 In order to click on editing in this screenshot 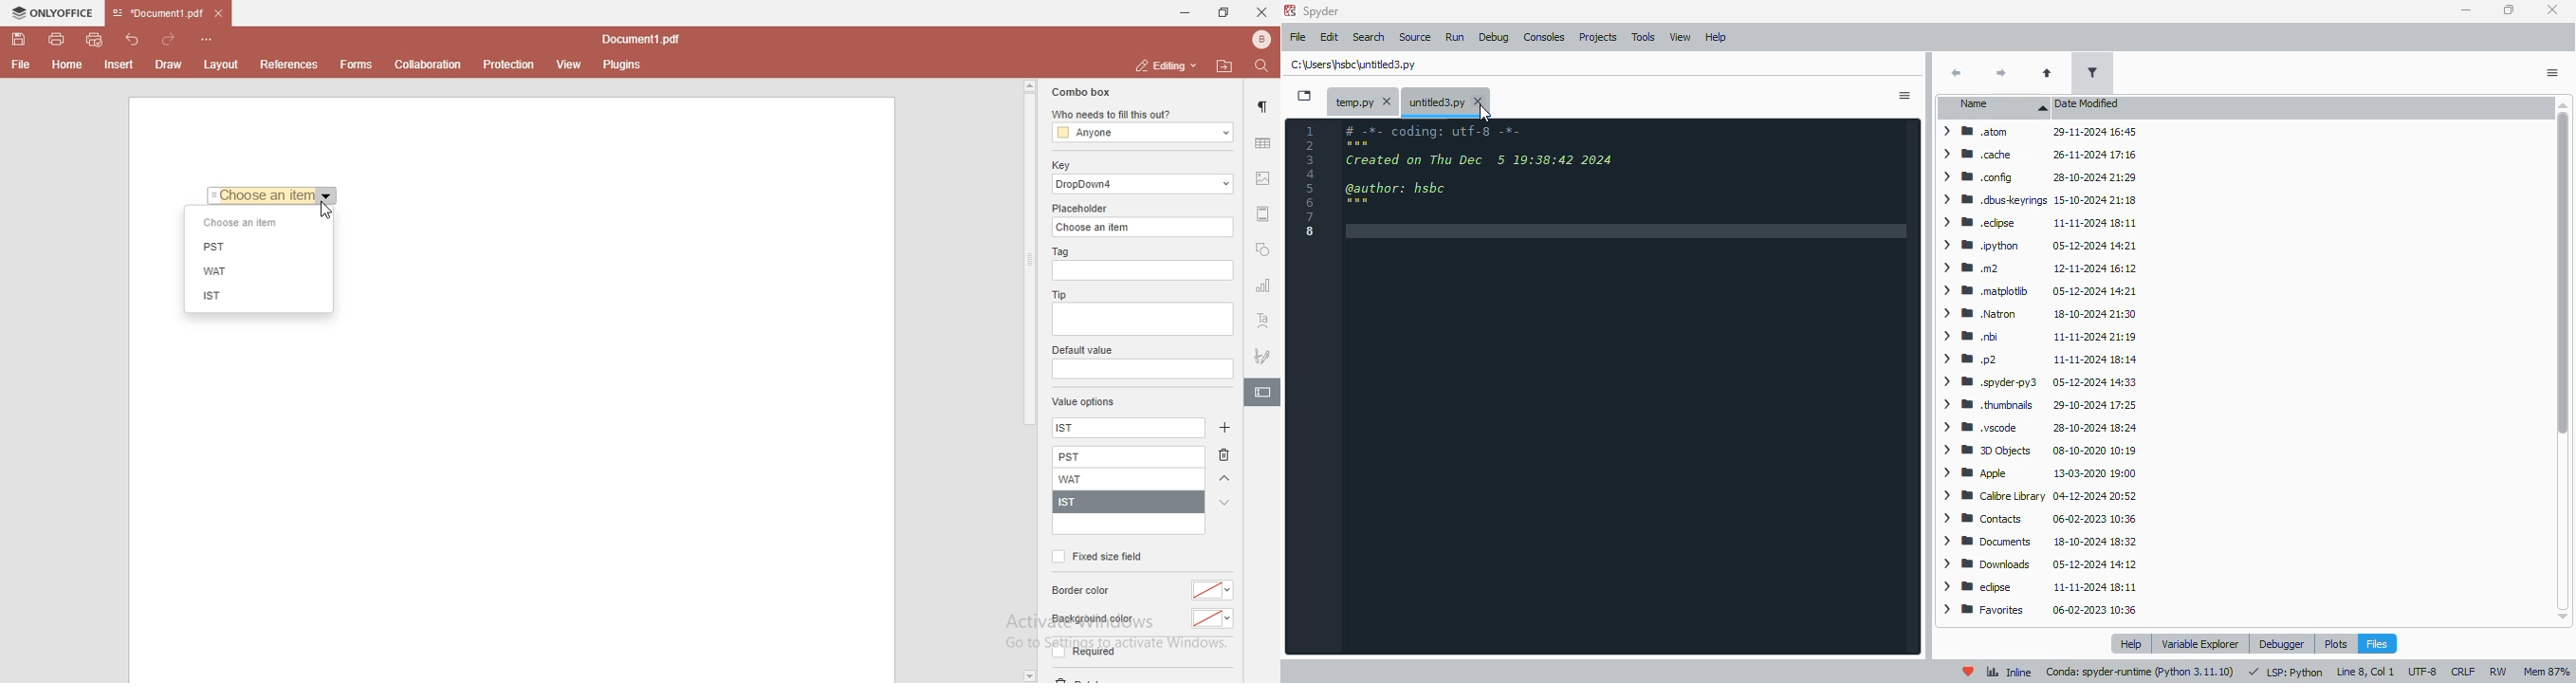, I will do `click(1164, 65)`.